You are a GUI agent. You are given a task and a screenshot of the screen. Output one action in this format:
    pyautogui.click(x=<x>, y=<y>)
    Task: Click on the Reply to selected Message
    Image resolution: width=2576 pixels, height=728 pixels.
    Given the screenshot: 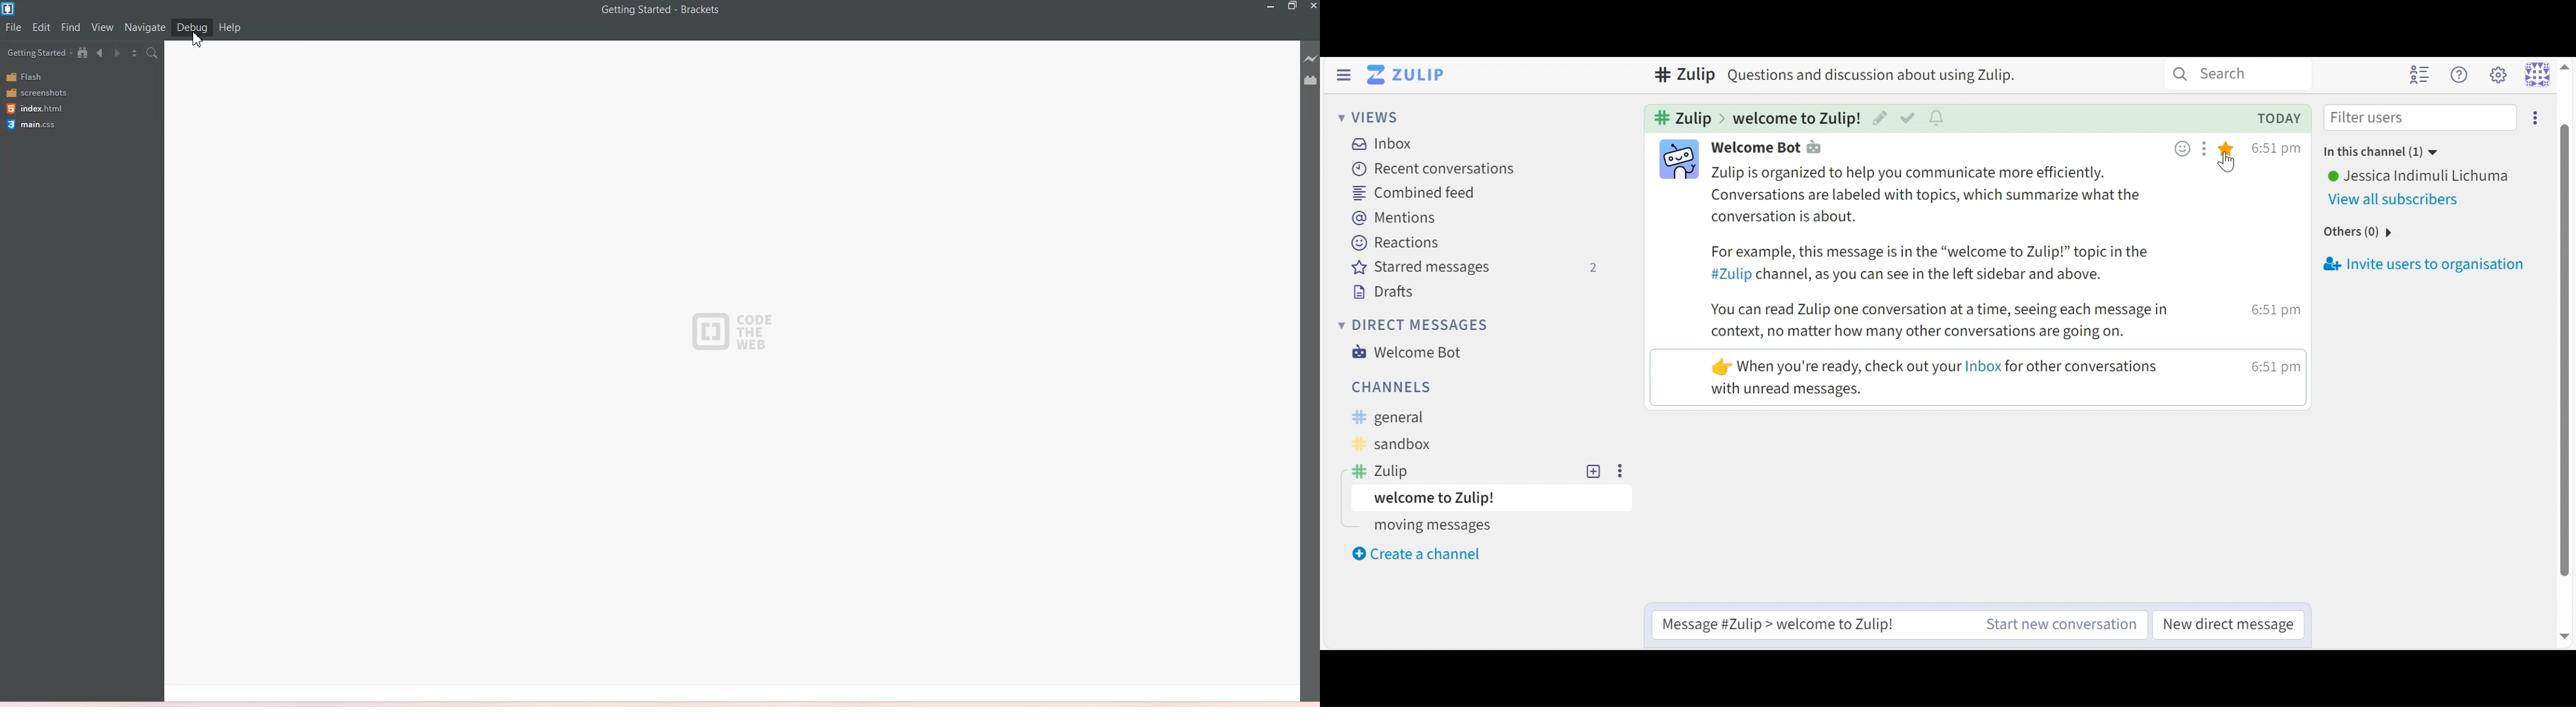 What is the action you would take?
    pyautogui.click(x=1811, y=623)
    